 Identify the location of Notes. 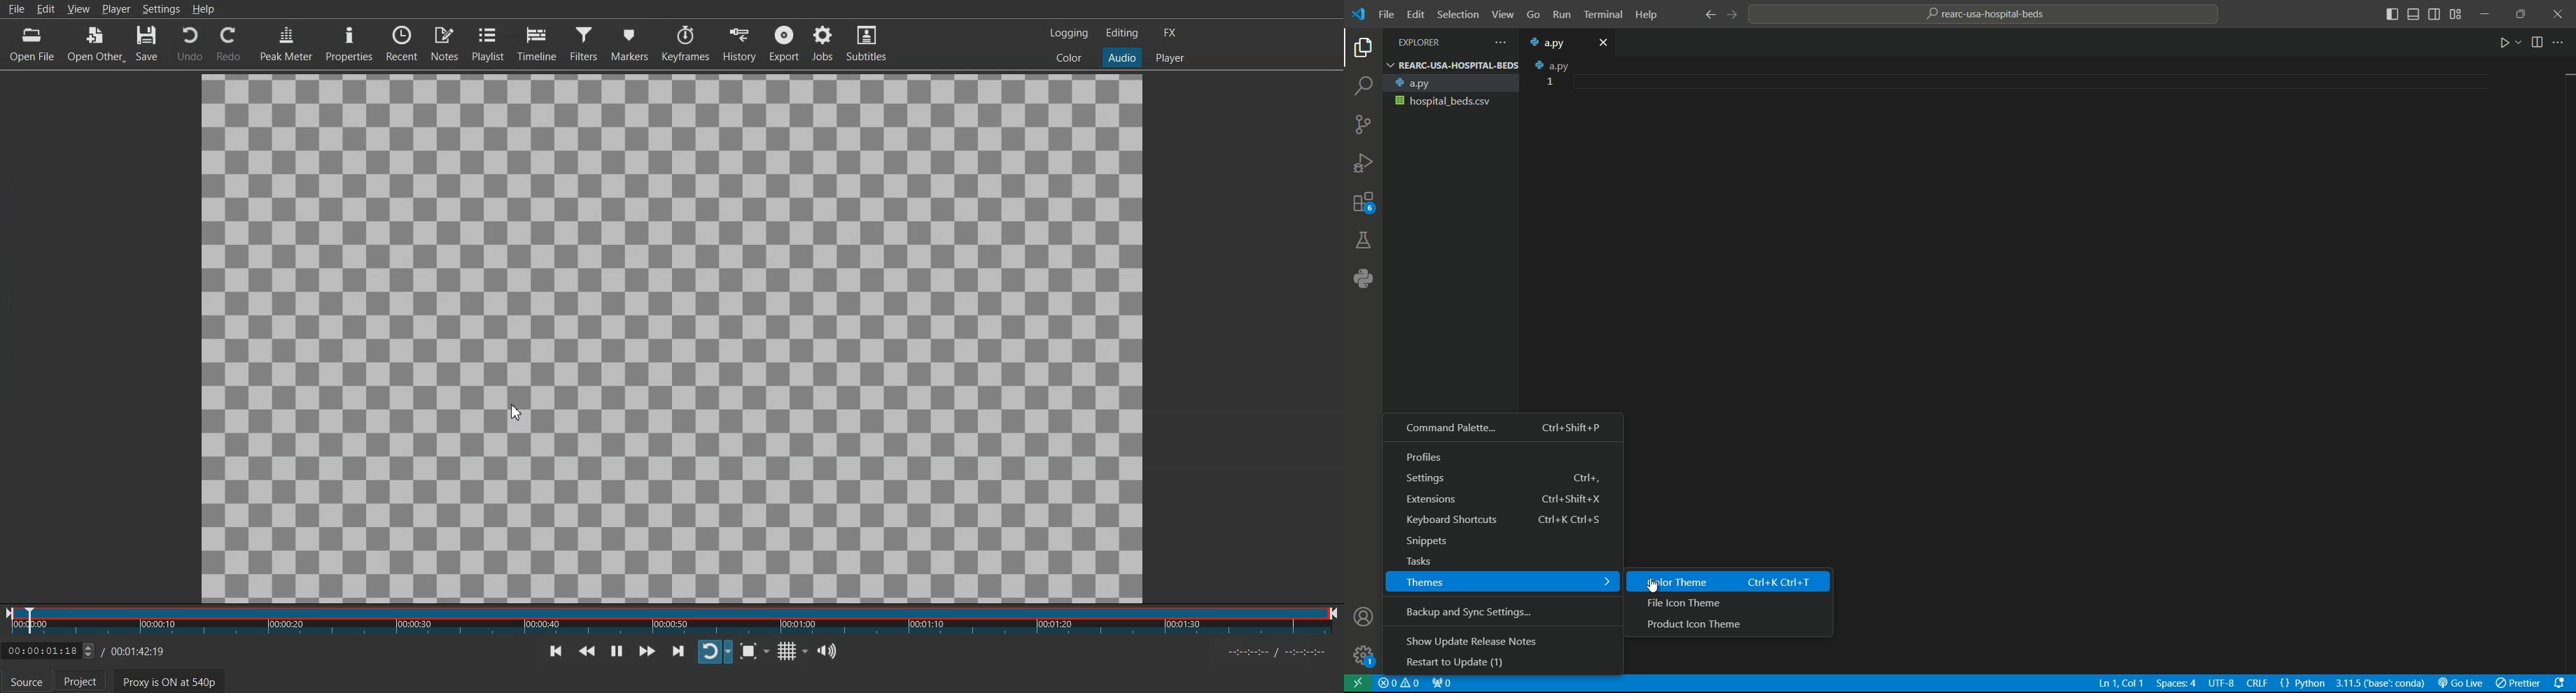
(444, 44).